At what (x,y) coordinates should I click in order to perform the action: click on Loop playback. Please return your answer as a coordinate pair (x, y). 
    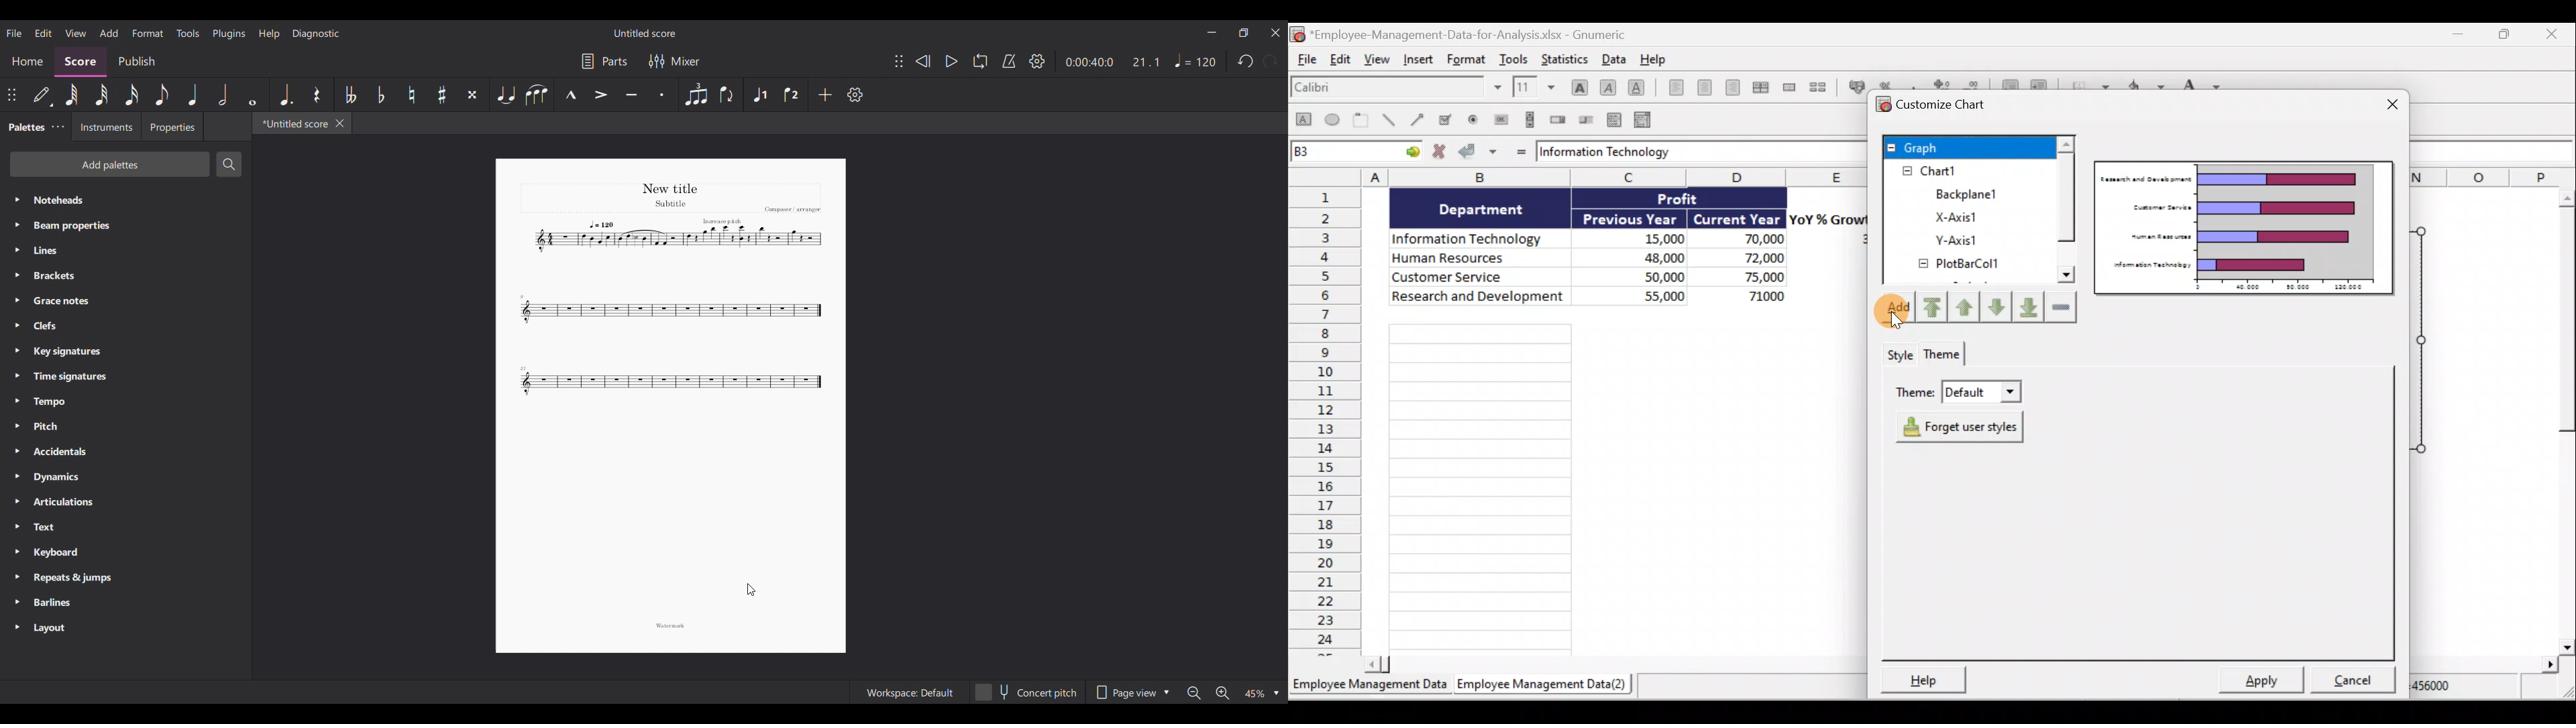
    Looking at the image, I should click on (981, 61).